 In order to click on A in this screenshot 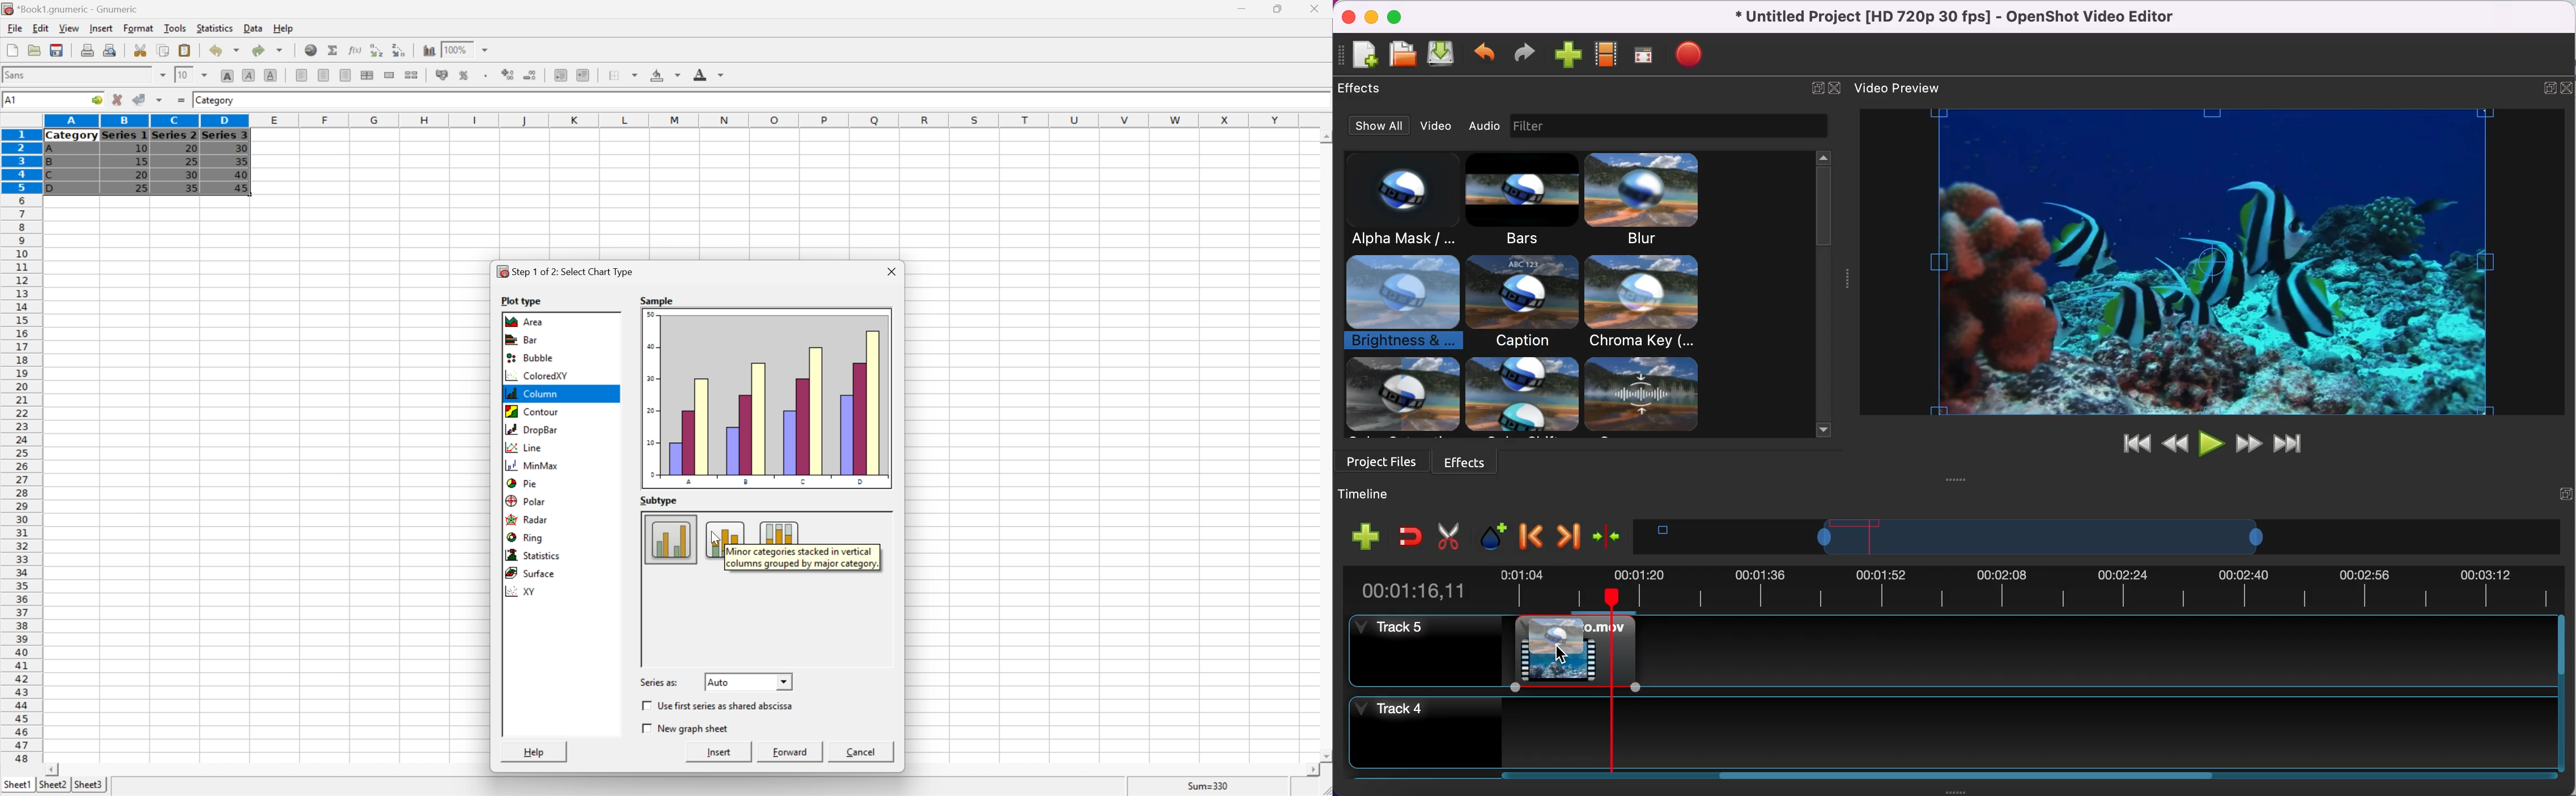, I will do `click(51, 150)`.